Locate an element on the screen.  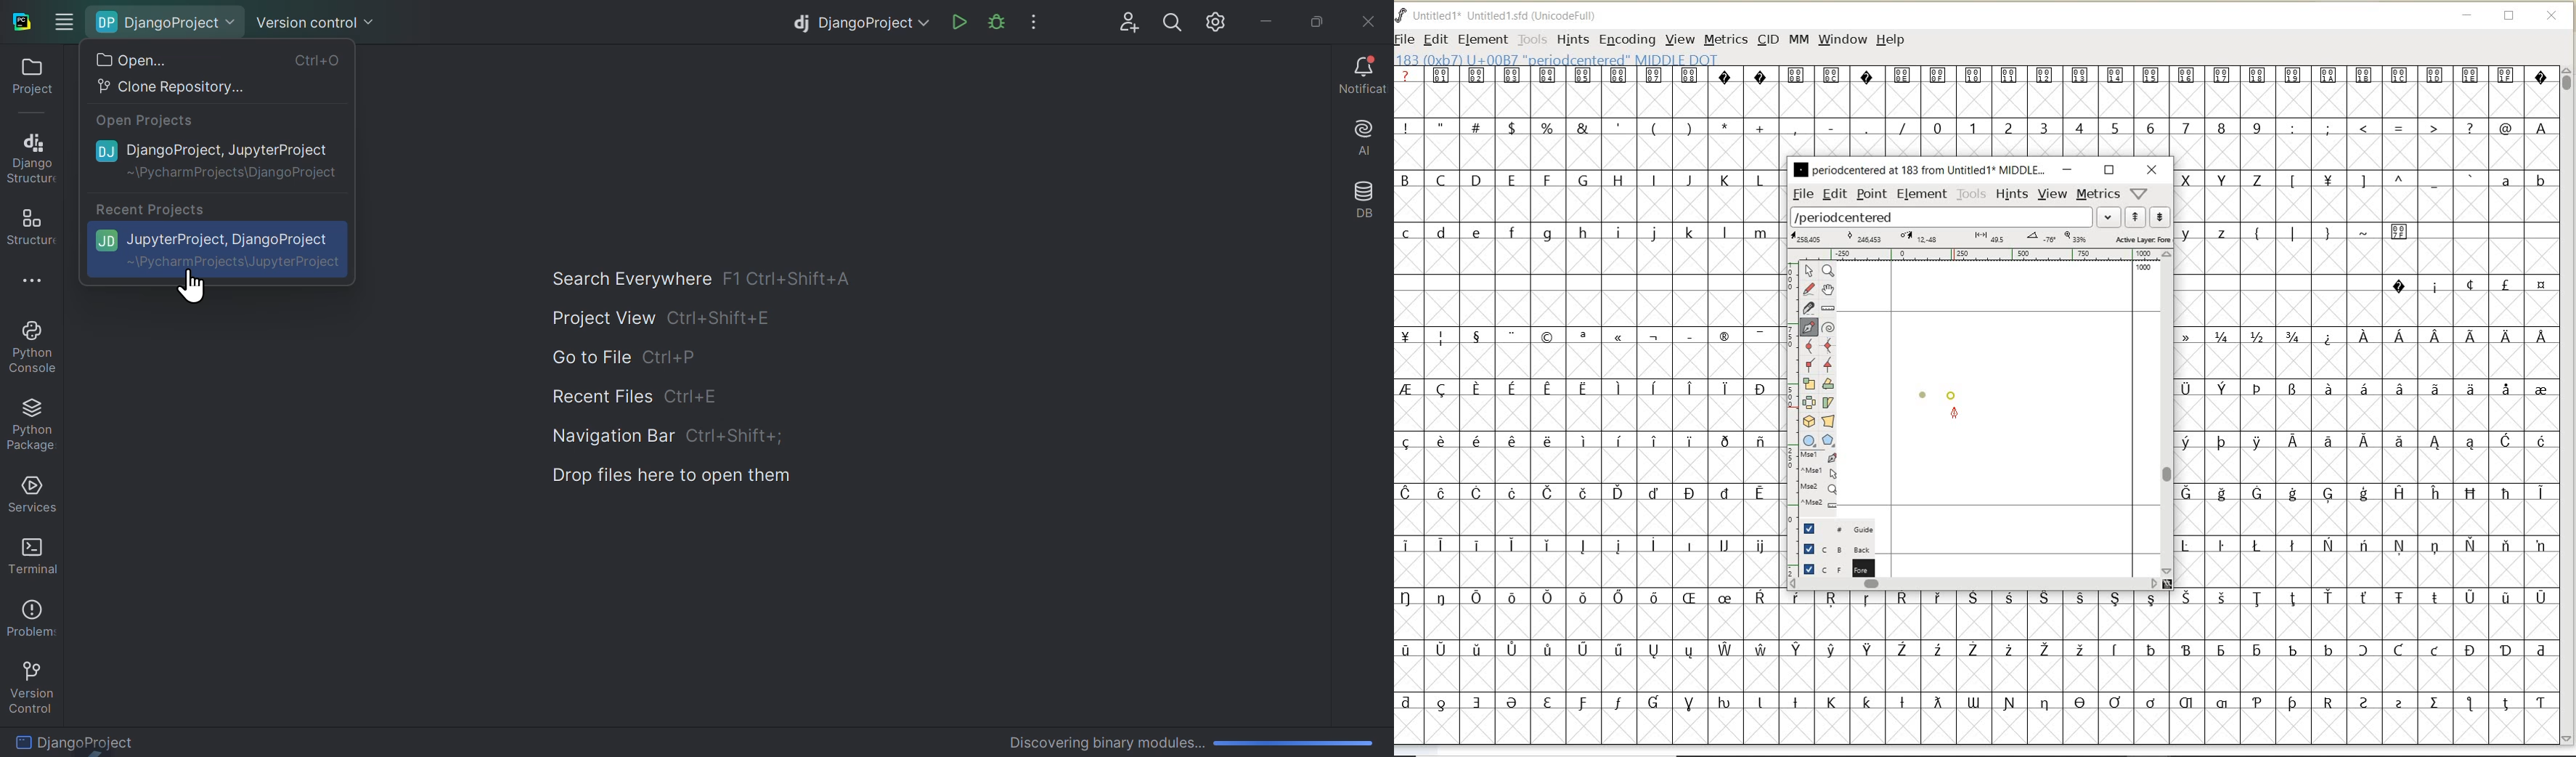
glyph info is located at coordinates (1558, 59).